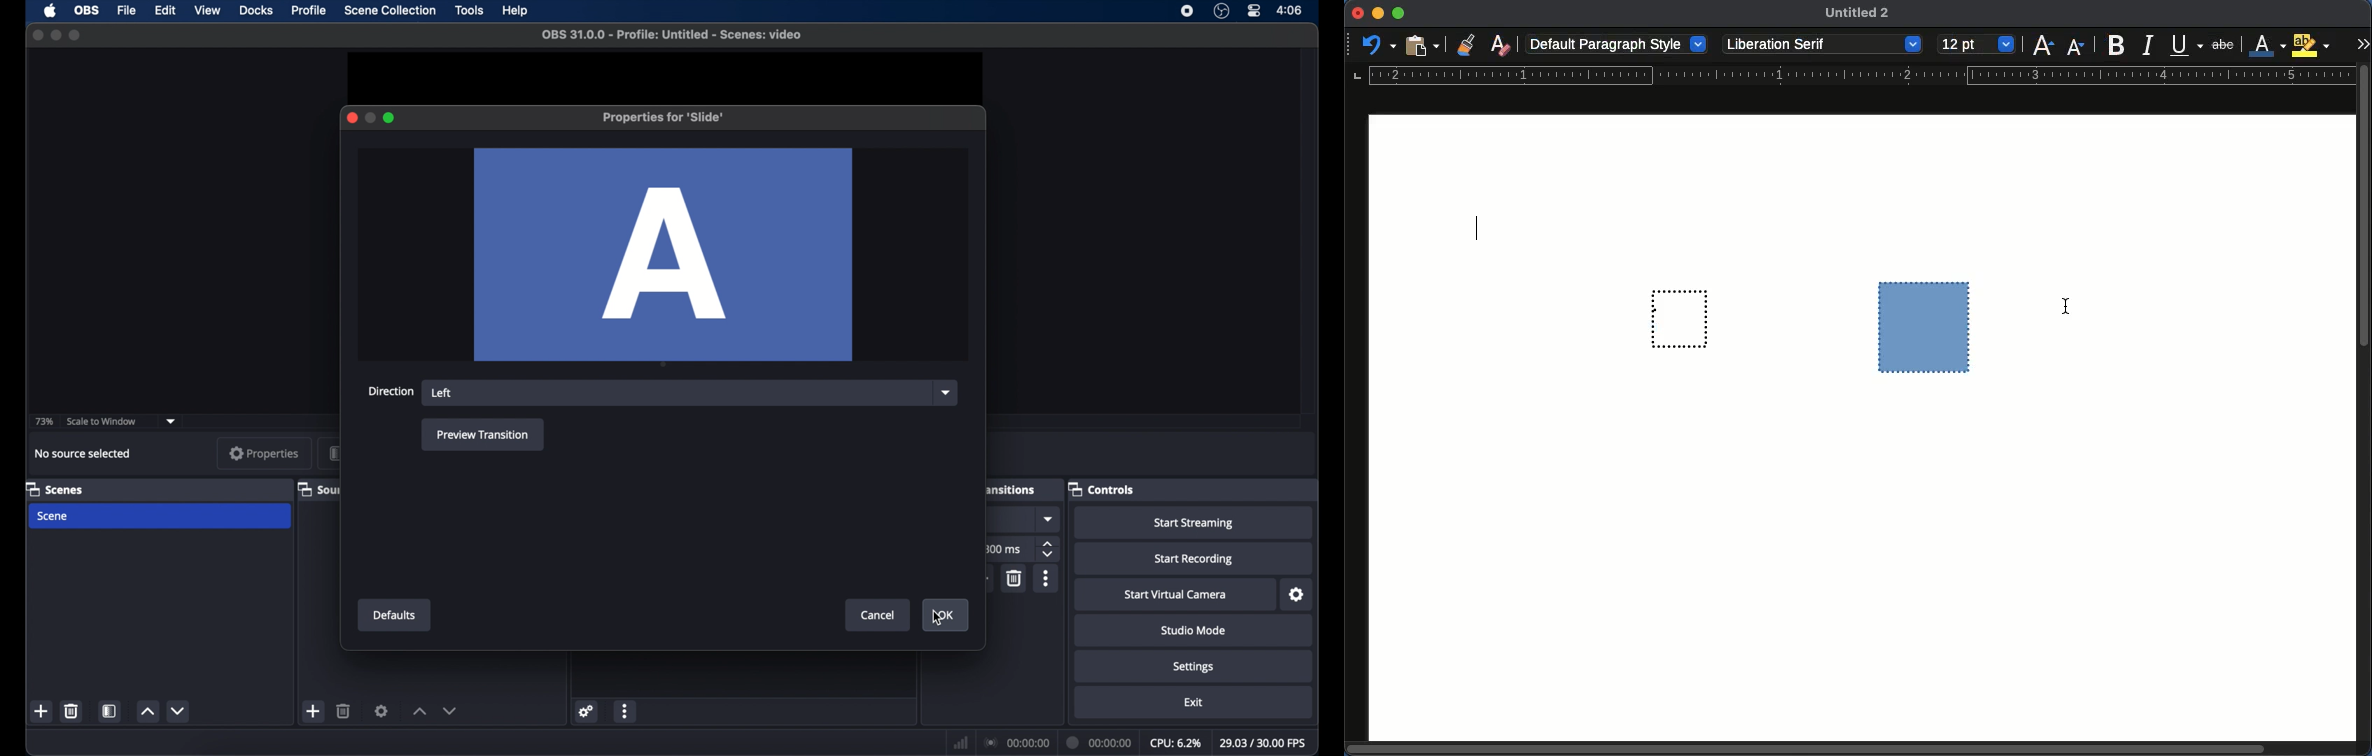 Image resolution: width=2380 pixels, height=756 pixels. Describe the element at coordinates (1290, 10) in the screenshot. I see `time` at that location.